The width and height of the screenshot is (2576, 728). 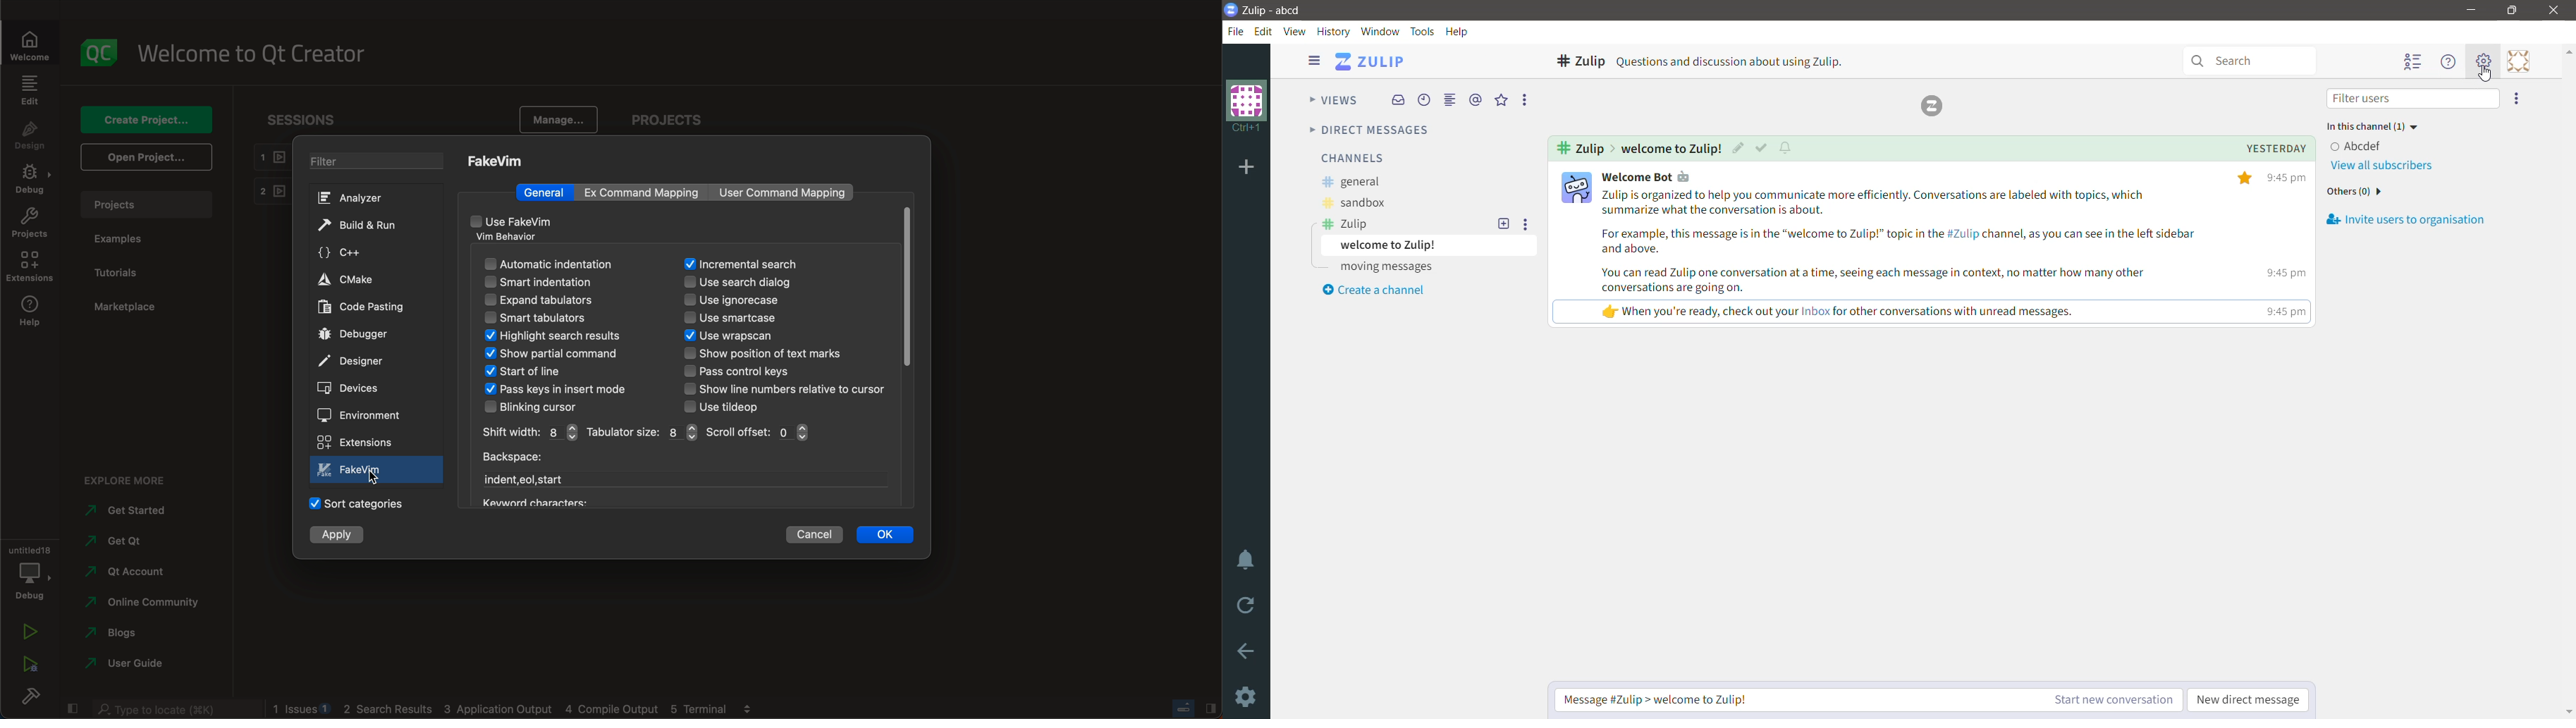 I want to click on tutorials, so click(x=129, y=271).